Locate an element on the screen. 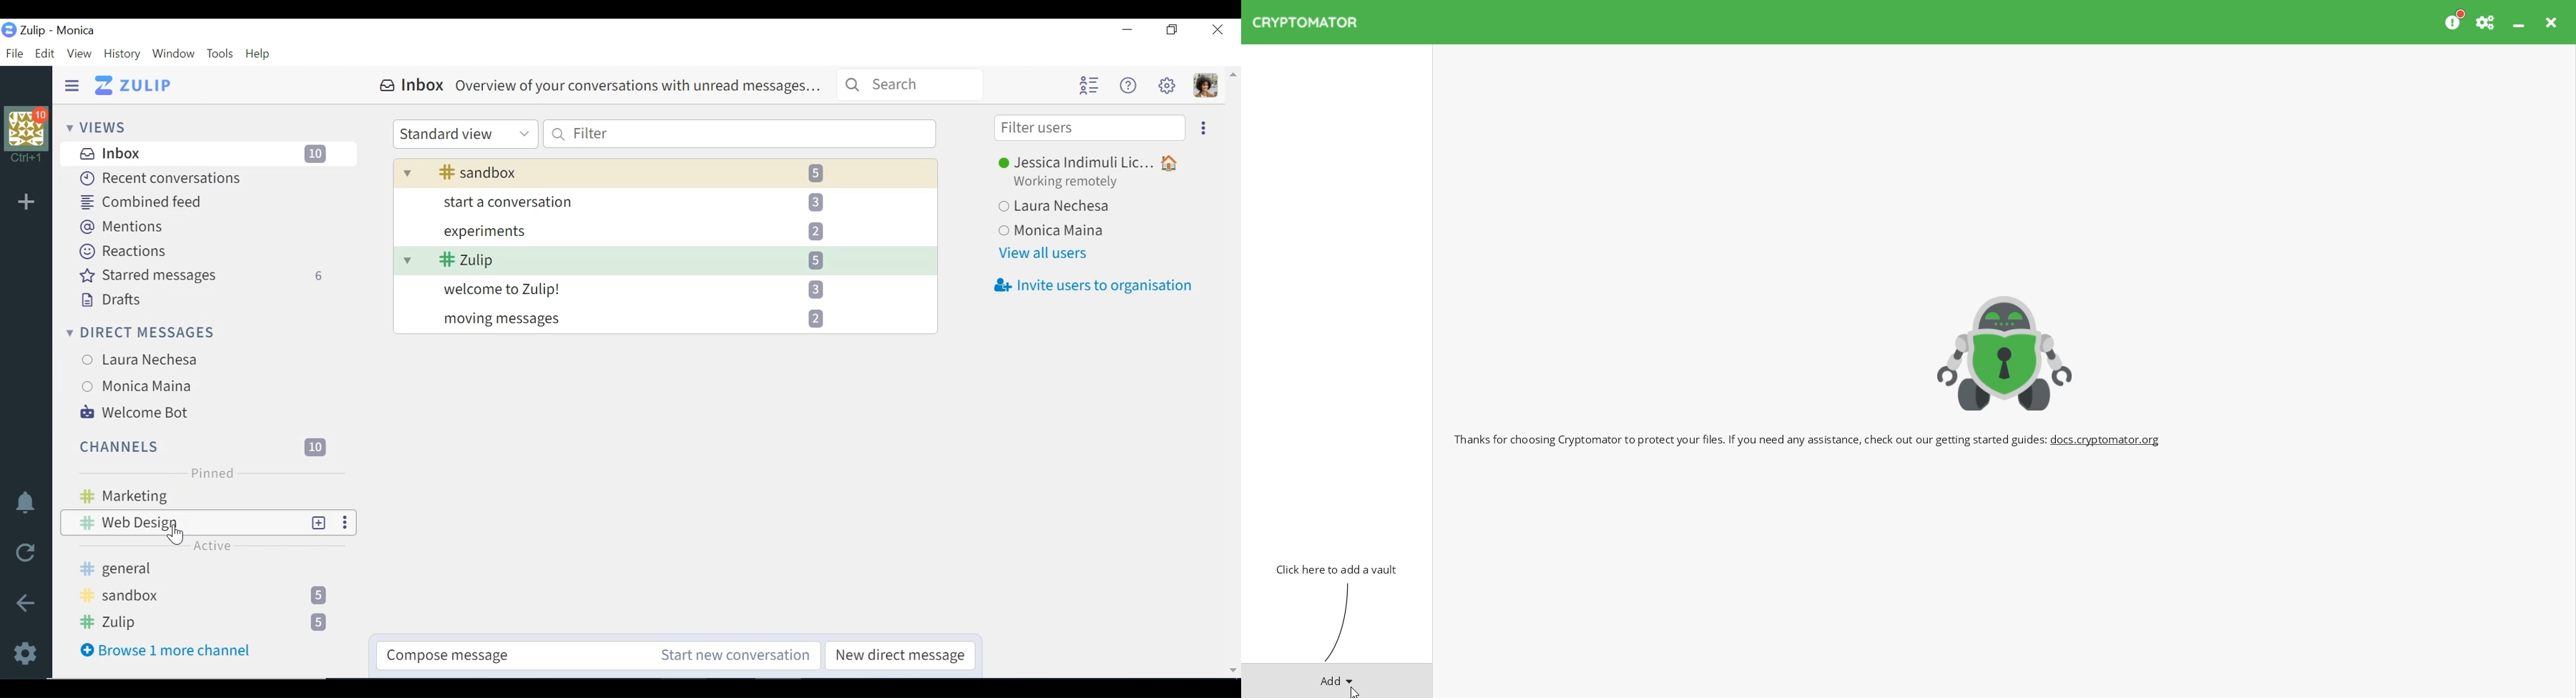 The image size is (2576, 700). Cryptomator is located at coordinates (2005, 350).